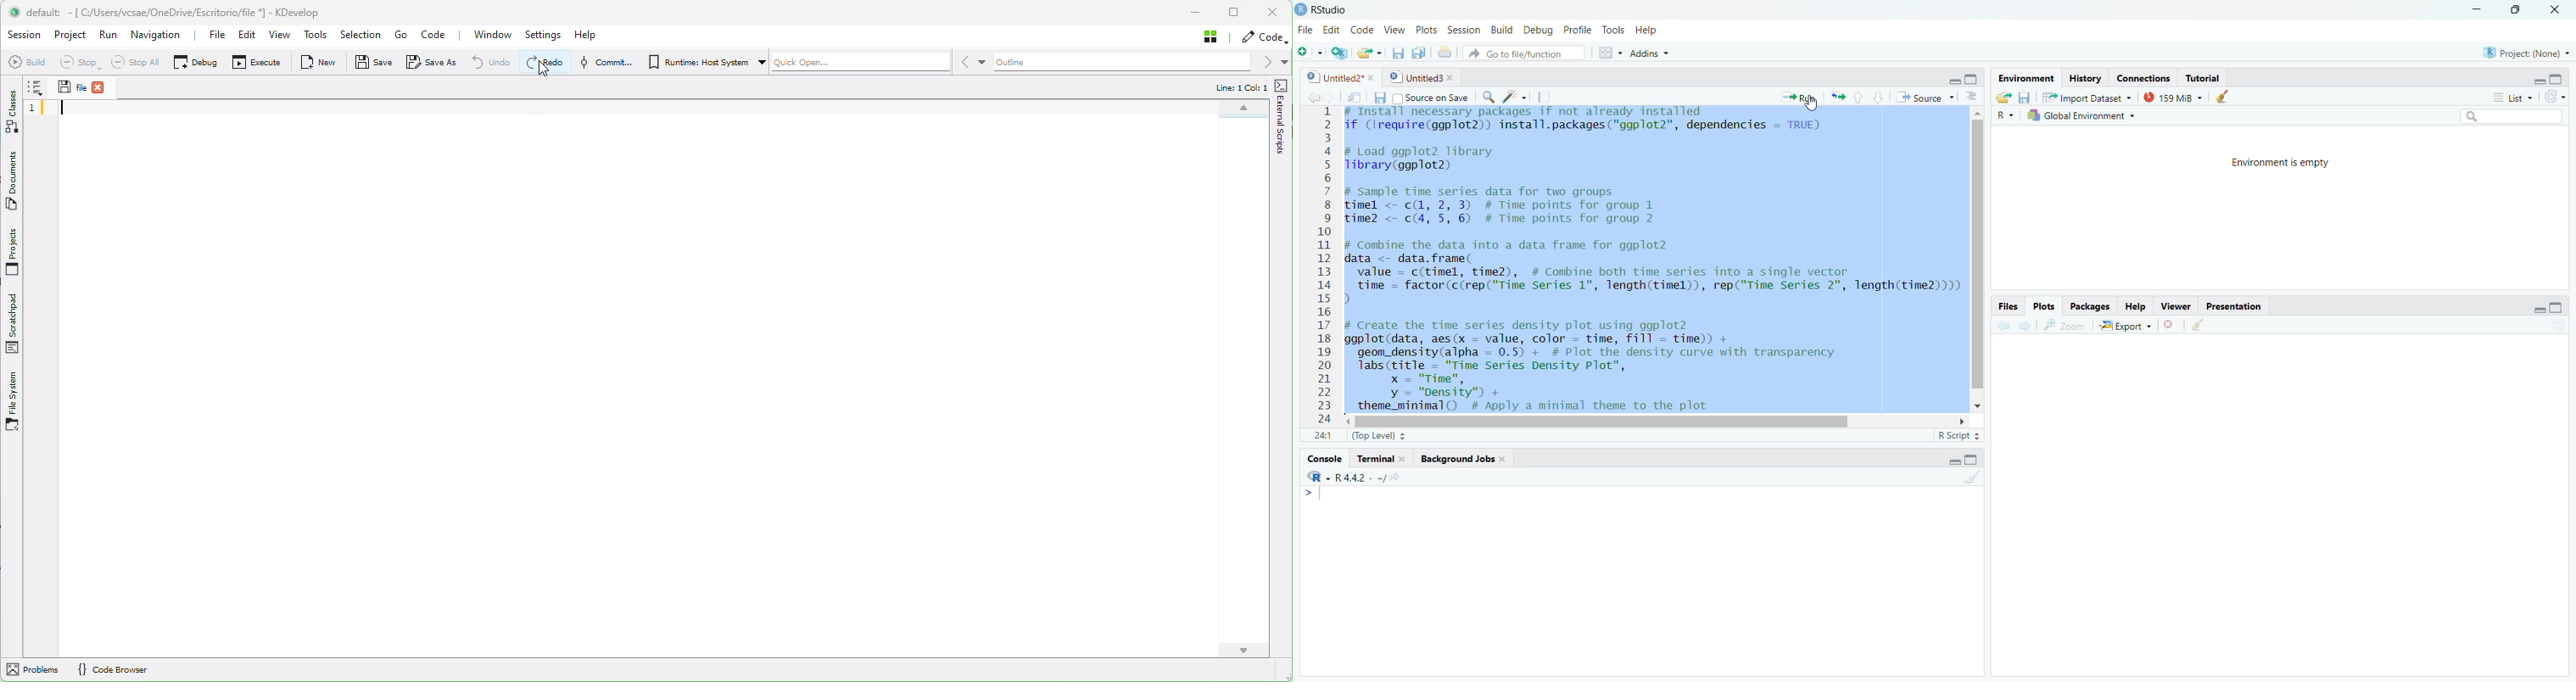 The image size is (2576, 700). I want to click on Next, so click(2022, 327).